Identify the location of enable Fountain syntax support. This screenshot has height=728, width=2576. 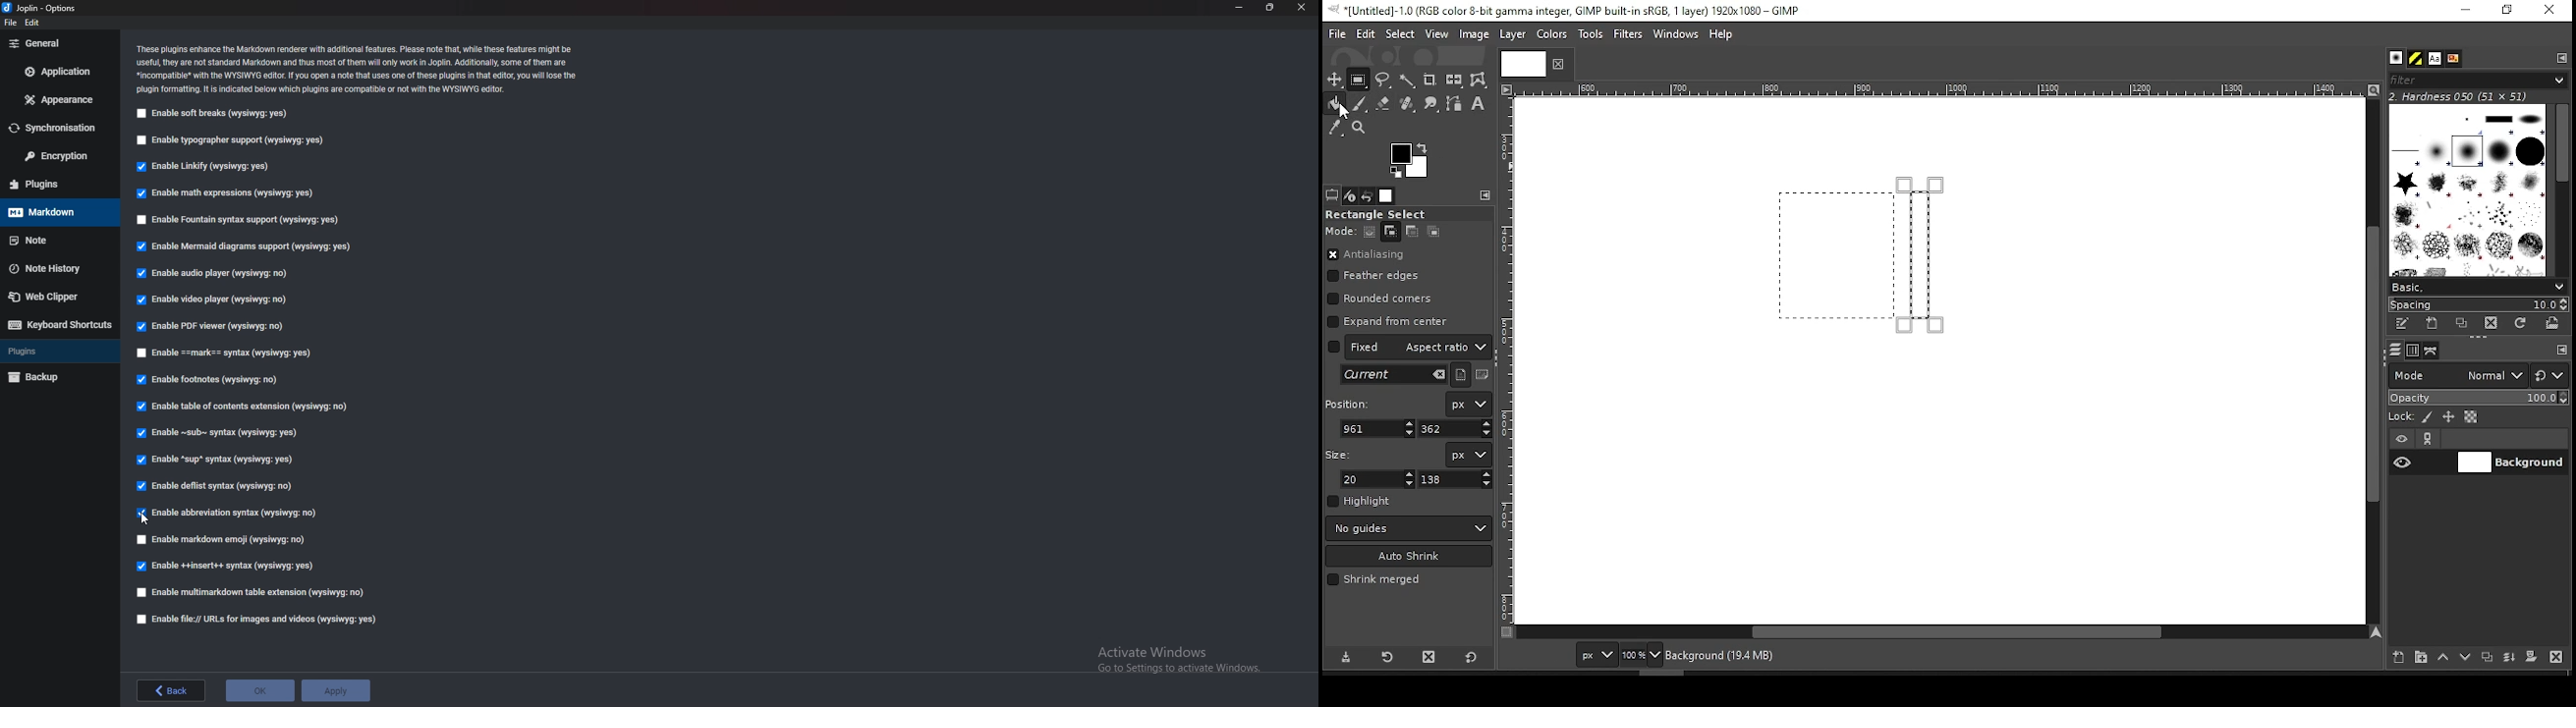
(241, 220).